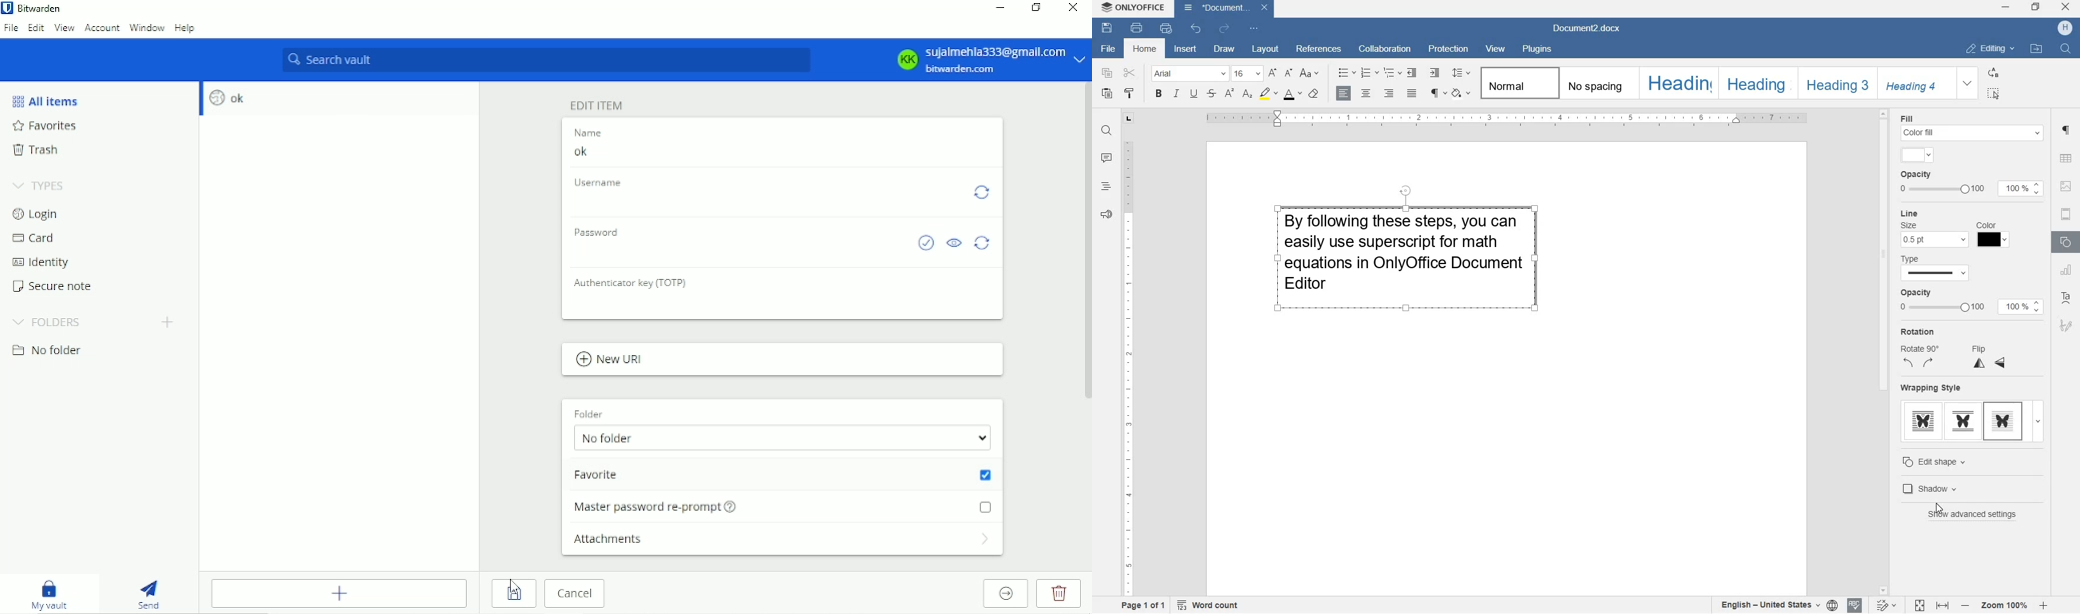 This screenshot has height=616, width=2100. Describe the element at coordinates (1143, 48) in the screenshot. I see `home` at that location.